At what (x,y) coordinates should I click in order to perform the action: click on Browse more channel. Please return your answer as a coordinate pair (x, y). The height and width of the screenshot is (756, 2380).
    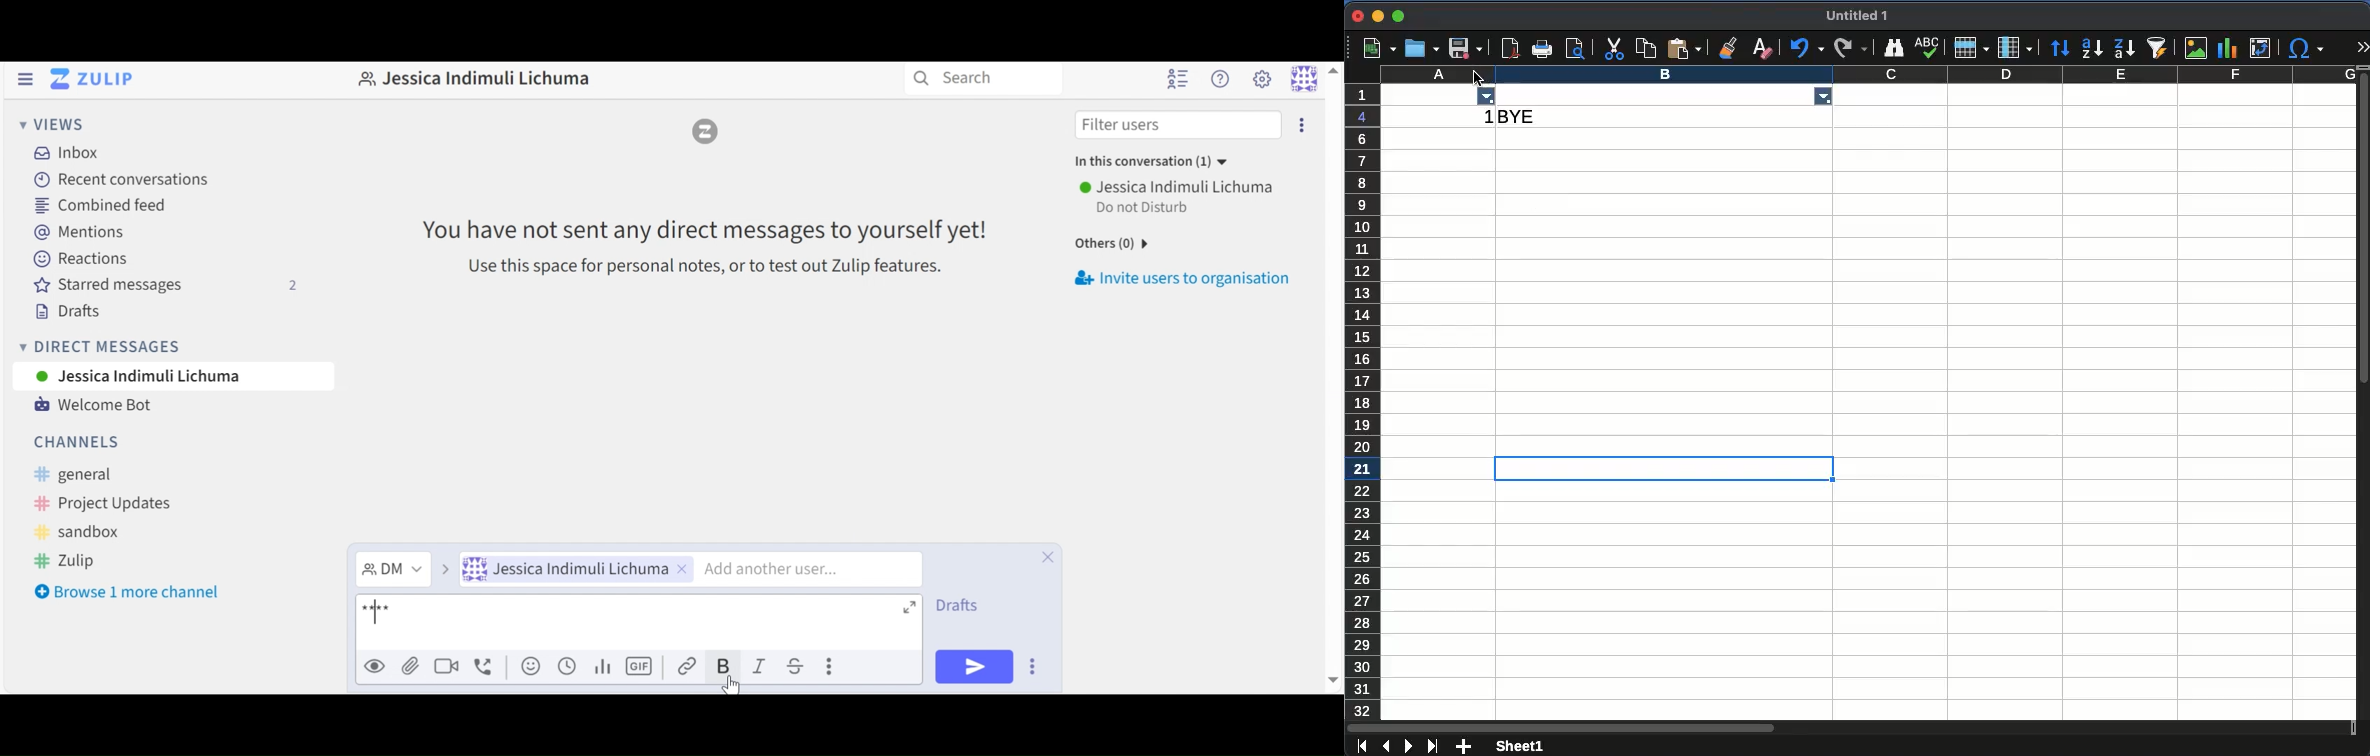
    Looking at the image, I should click on (127, 594).